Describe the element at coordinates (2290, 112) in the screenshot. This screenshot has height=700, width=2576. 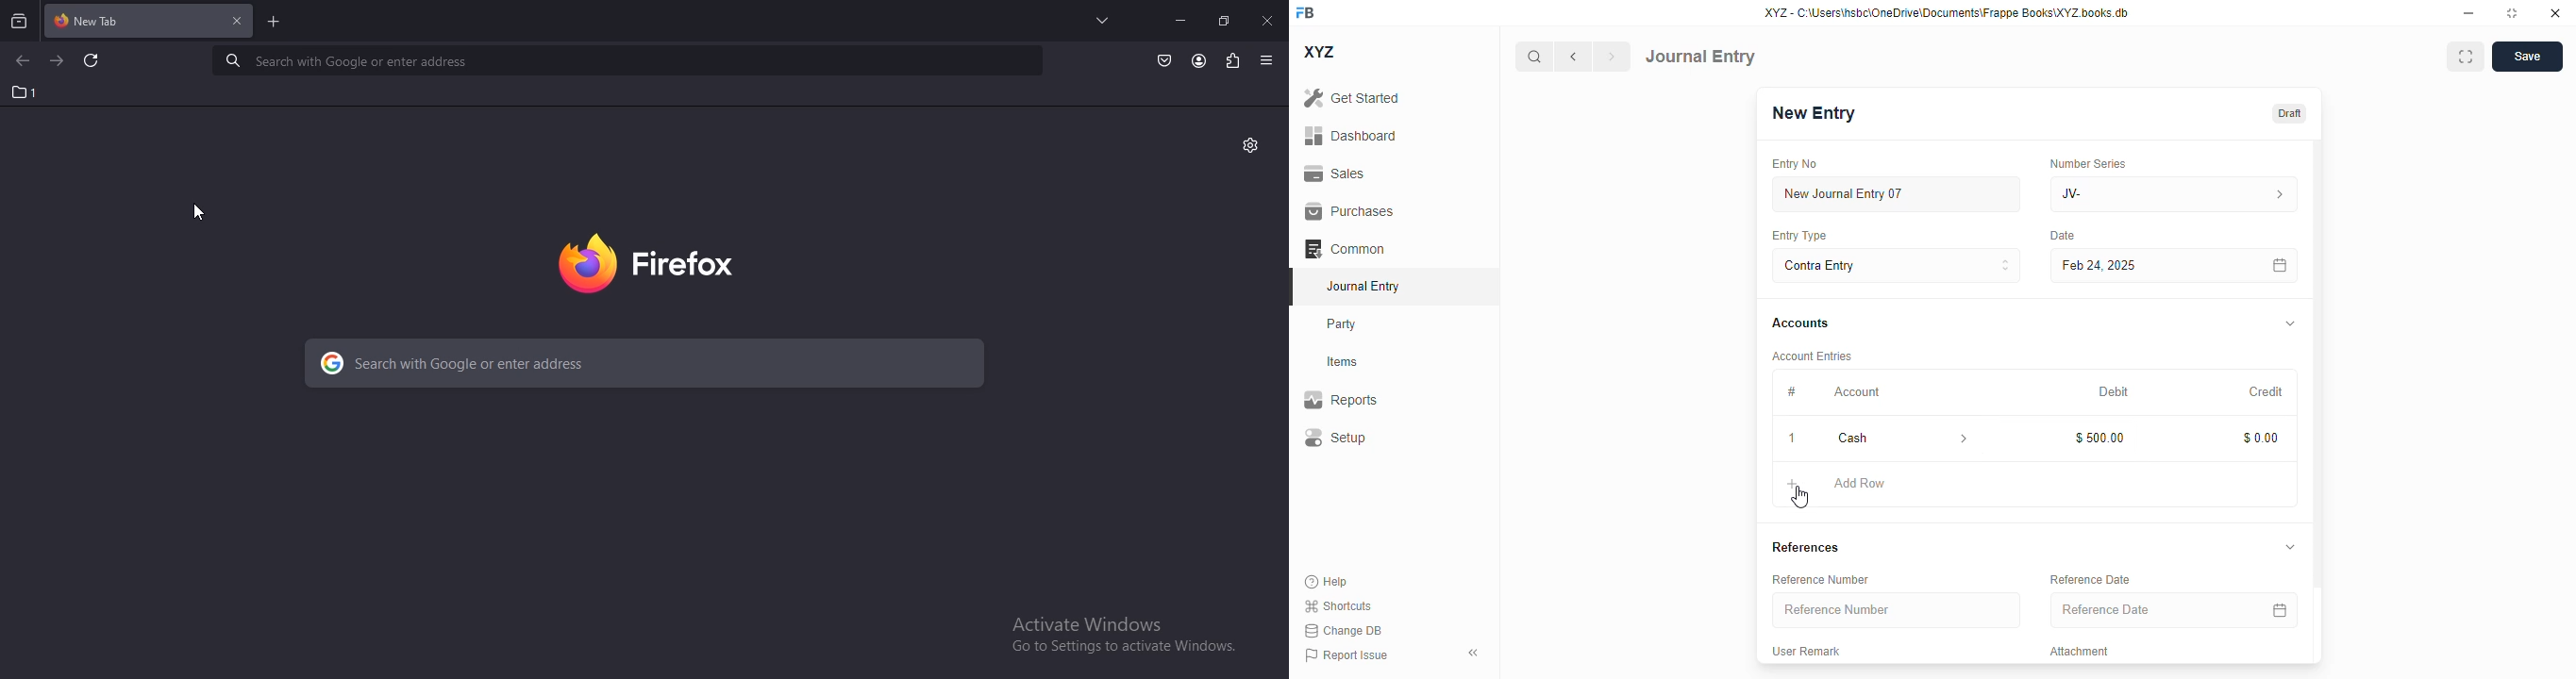
I see `draft` at that location.